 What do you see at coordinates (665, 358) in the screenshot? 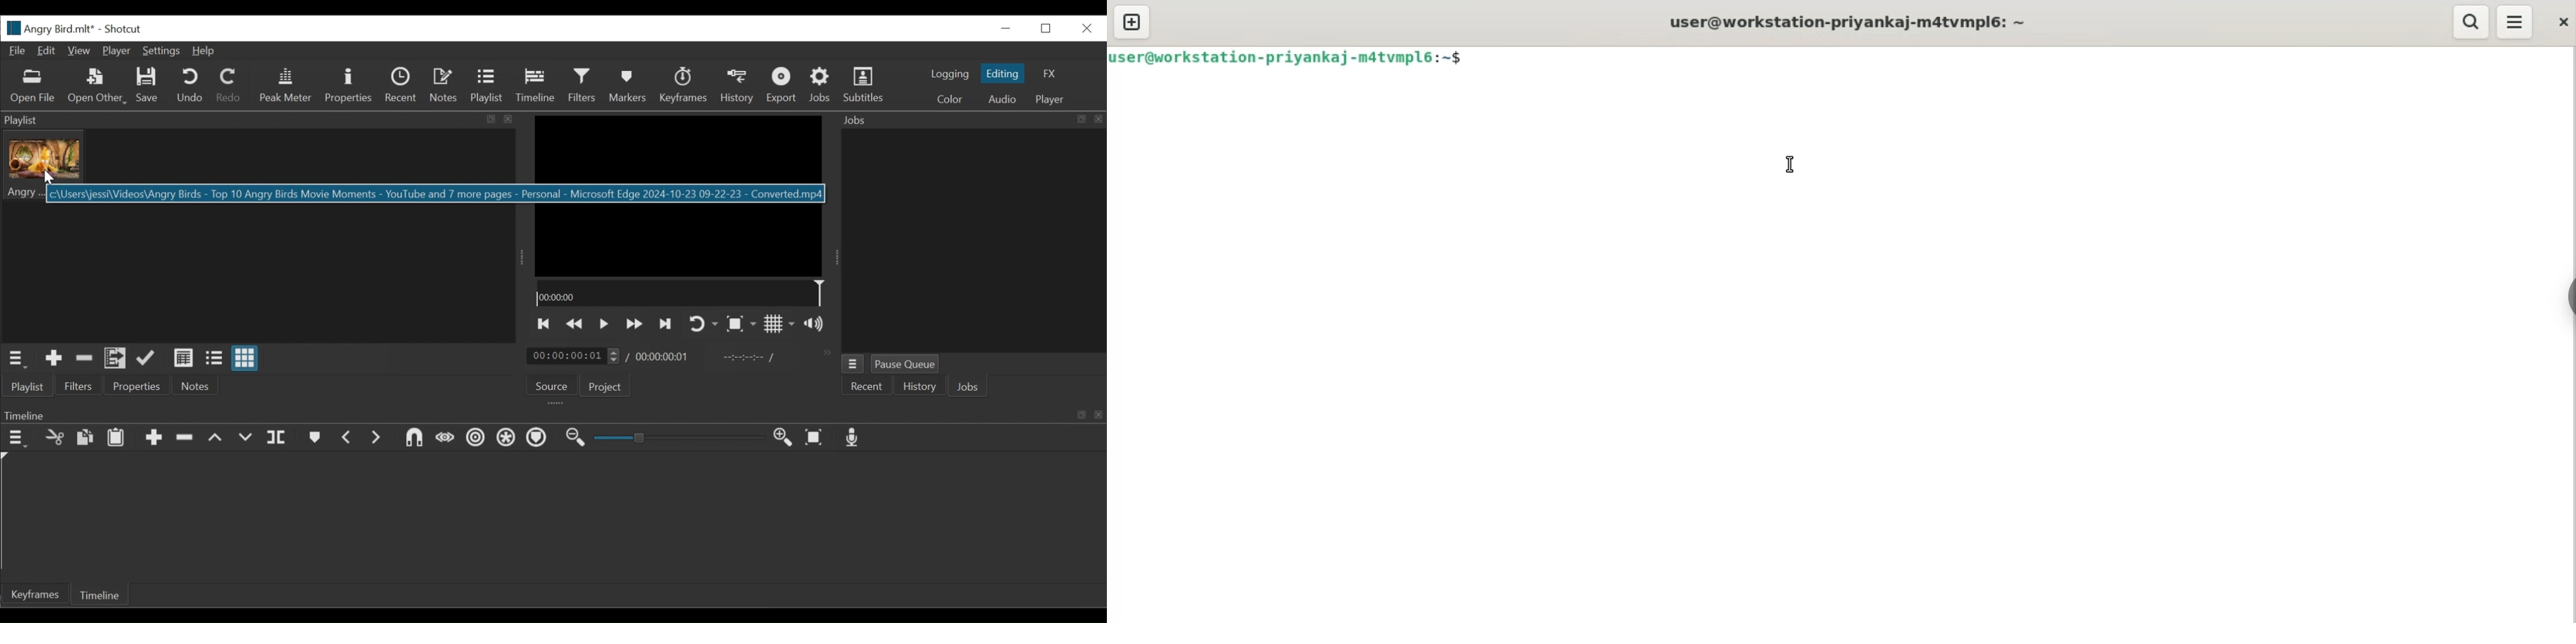
I see `Total Duration` at bounding box center [665, 358].